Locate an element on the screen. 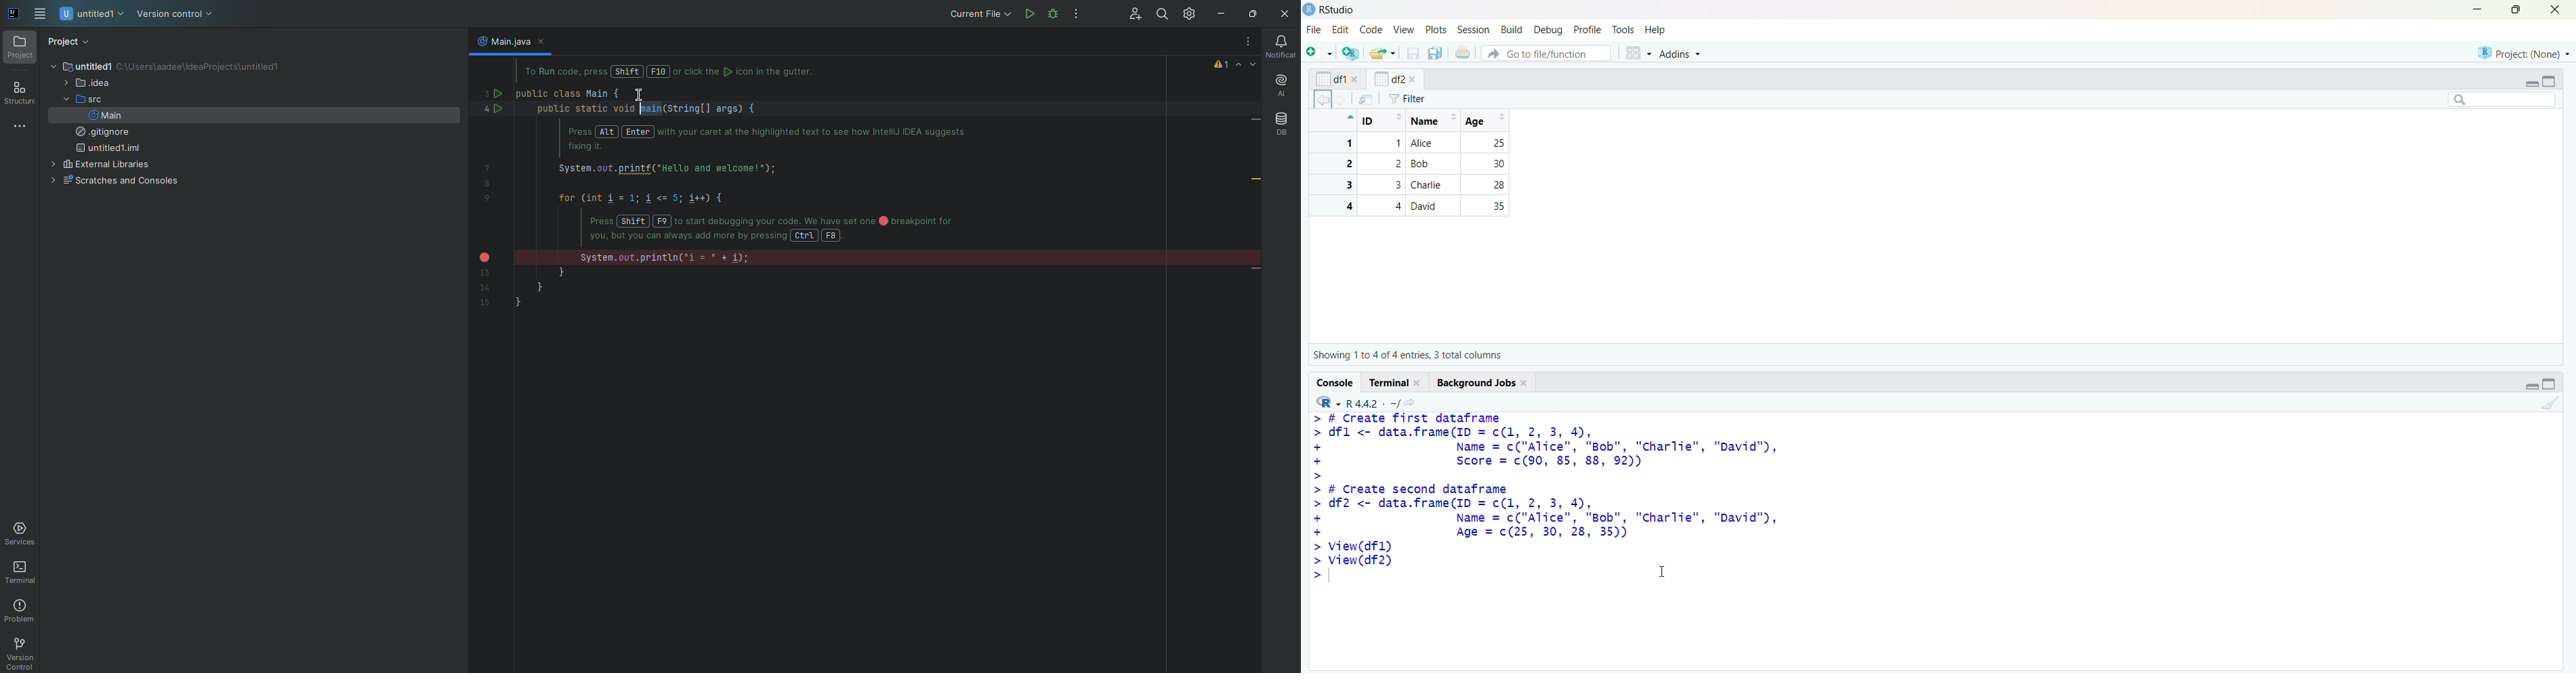  logo is located at coordinates (1310, 10).